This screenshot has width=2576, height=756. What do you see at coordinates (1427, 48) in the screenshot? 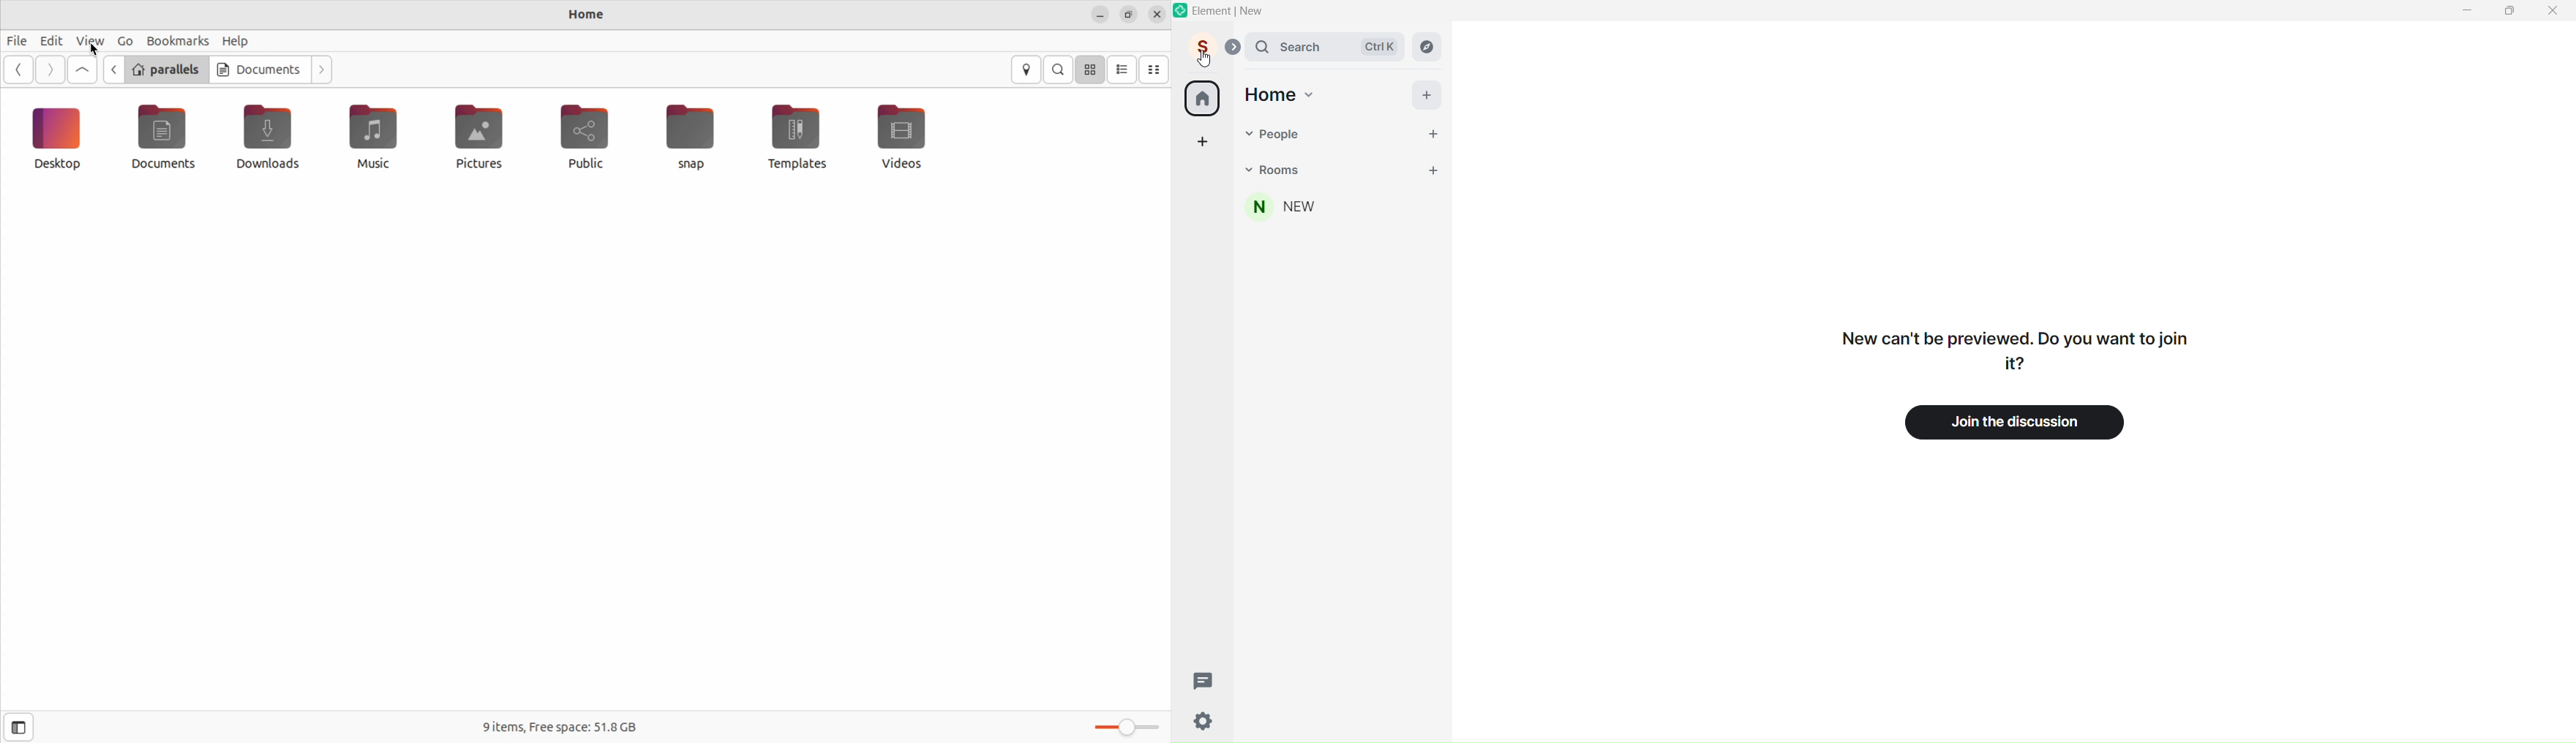
I see `Explore rooms` at bounding box center [1427, 48].